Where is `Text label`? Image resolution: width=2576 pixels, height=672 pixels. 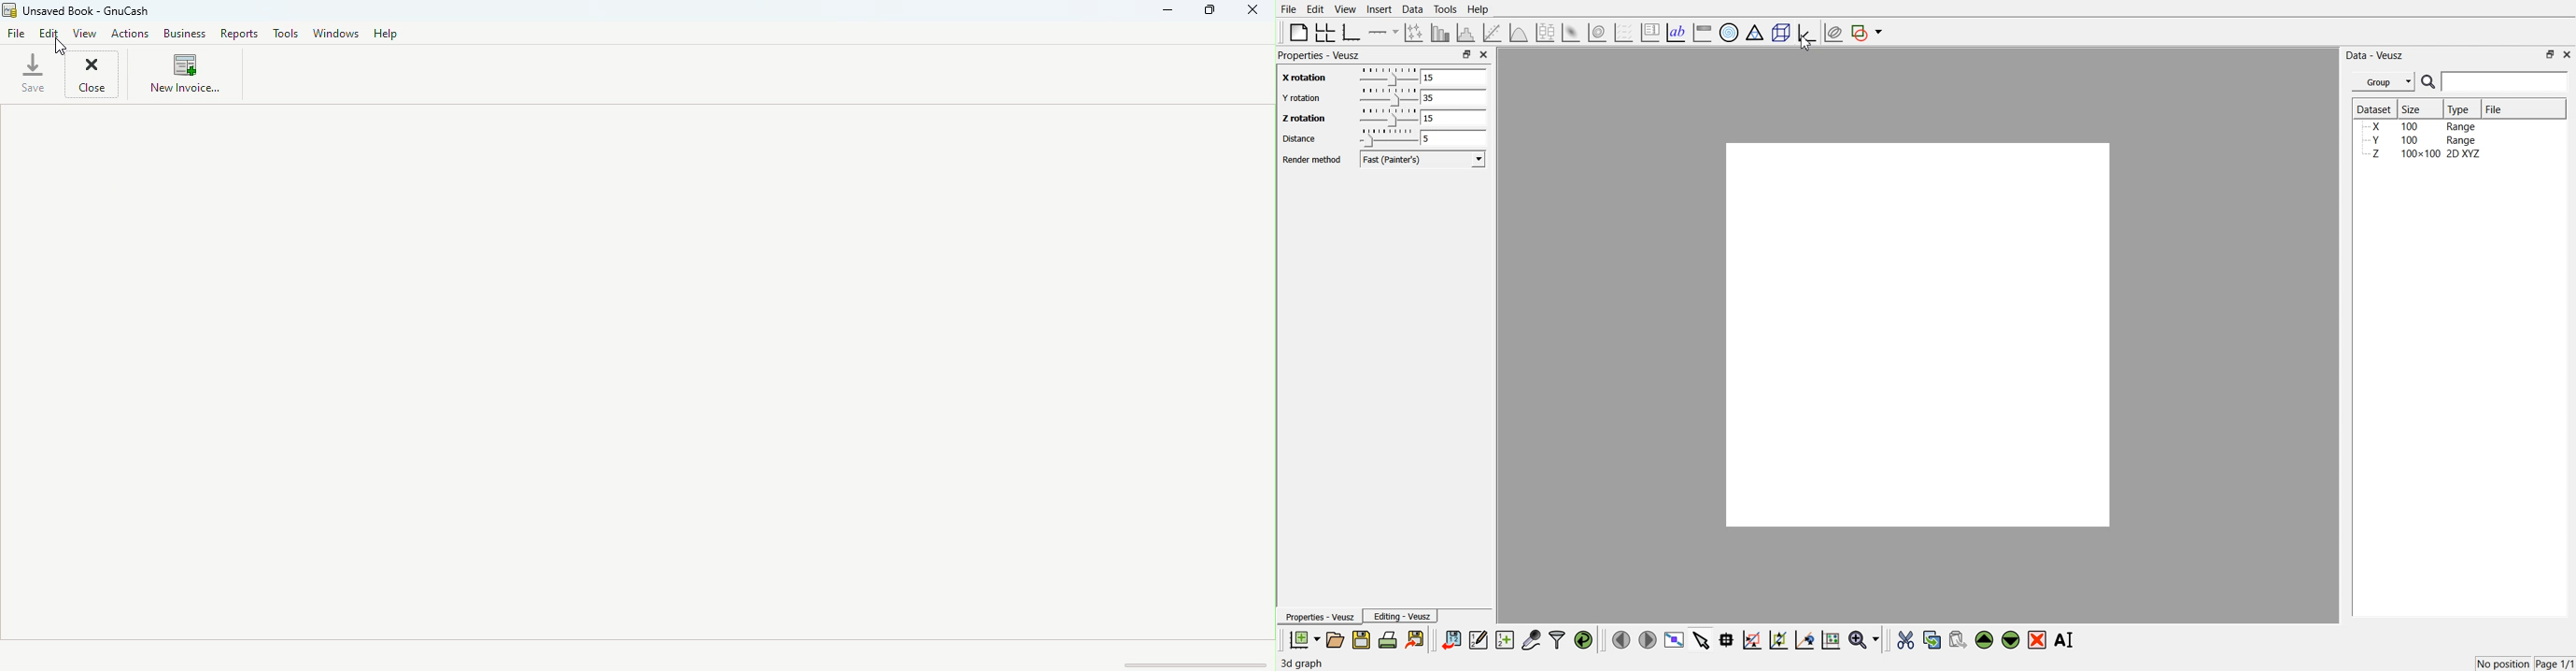 Text label is located at coordinates (1676, 33).